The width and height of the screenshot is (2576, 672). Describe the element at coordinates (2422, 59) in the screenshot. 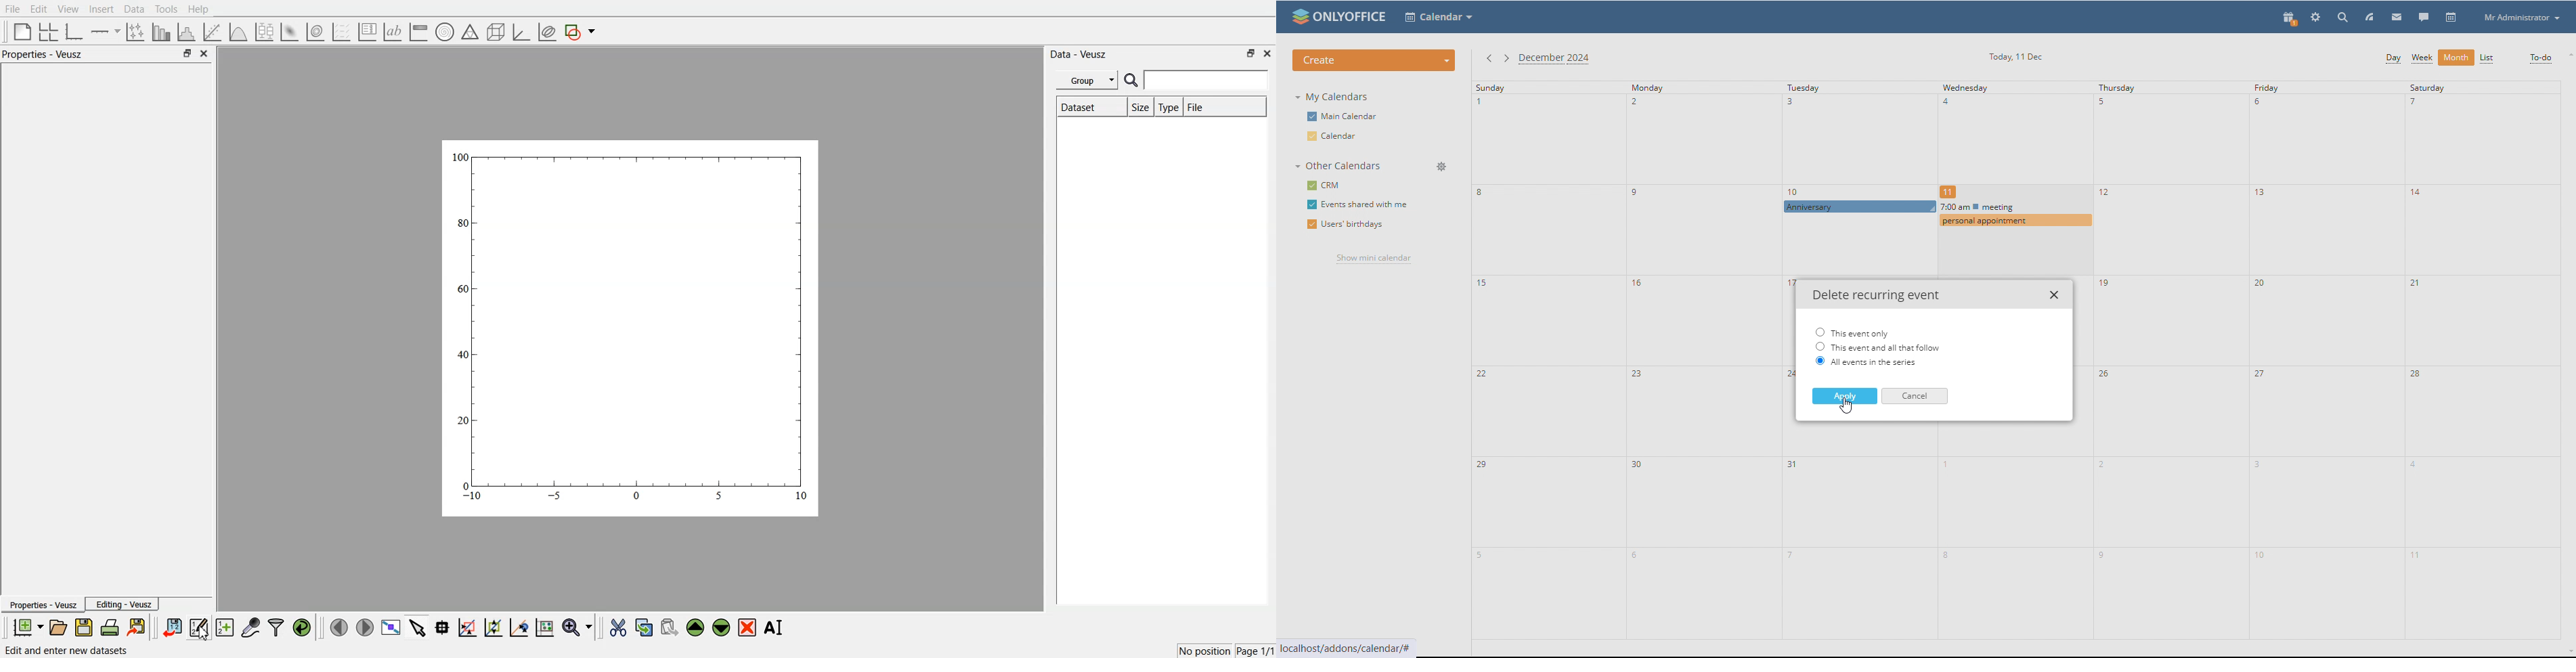

I see `week view` at that location.